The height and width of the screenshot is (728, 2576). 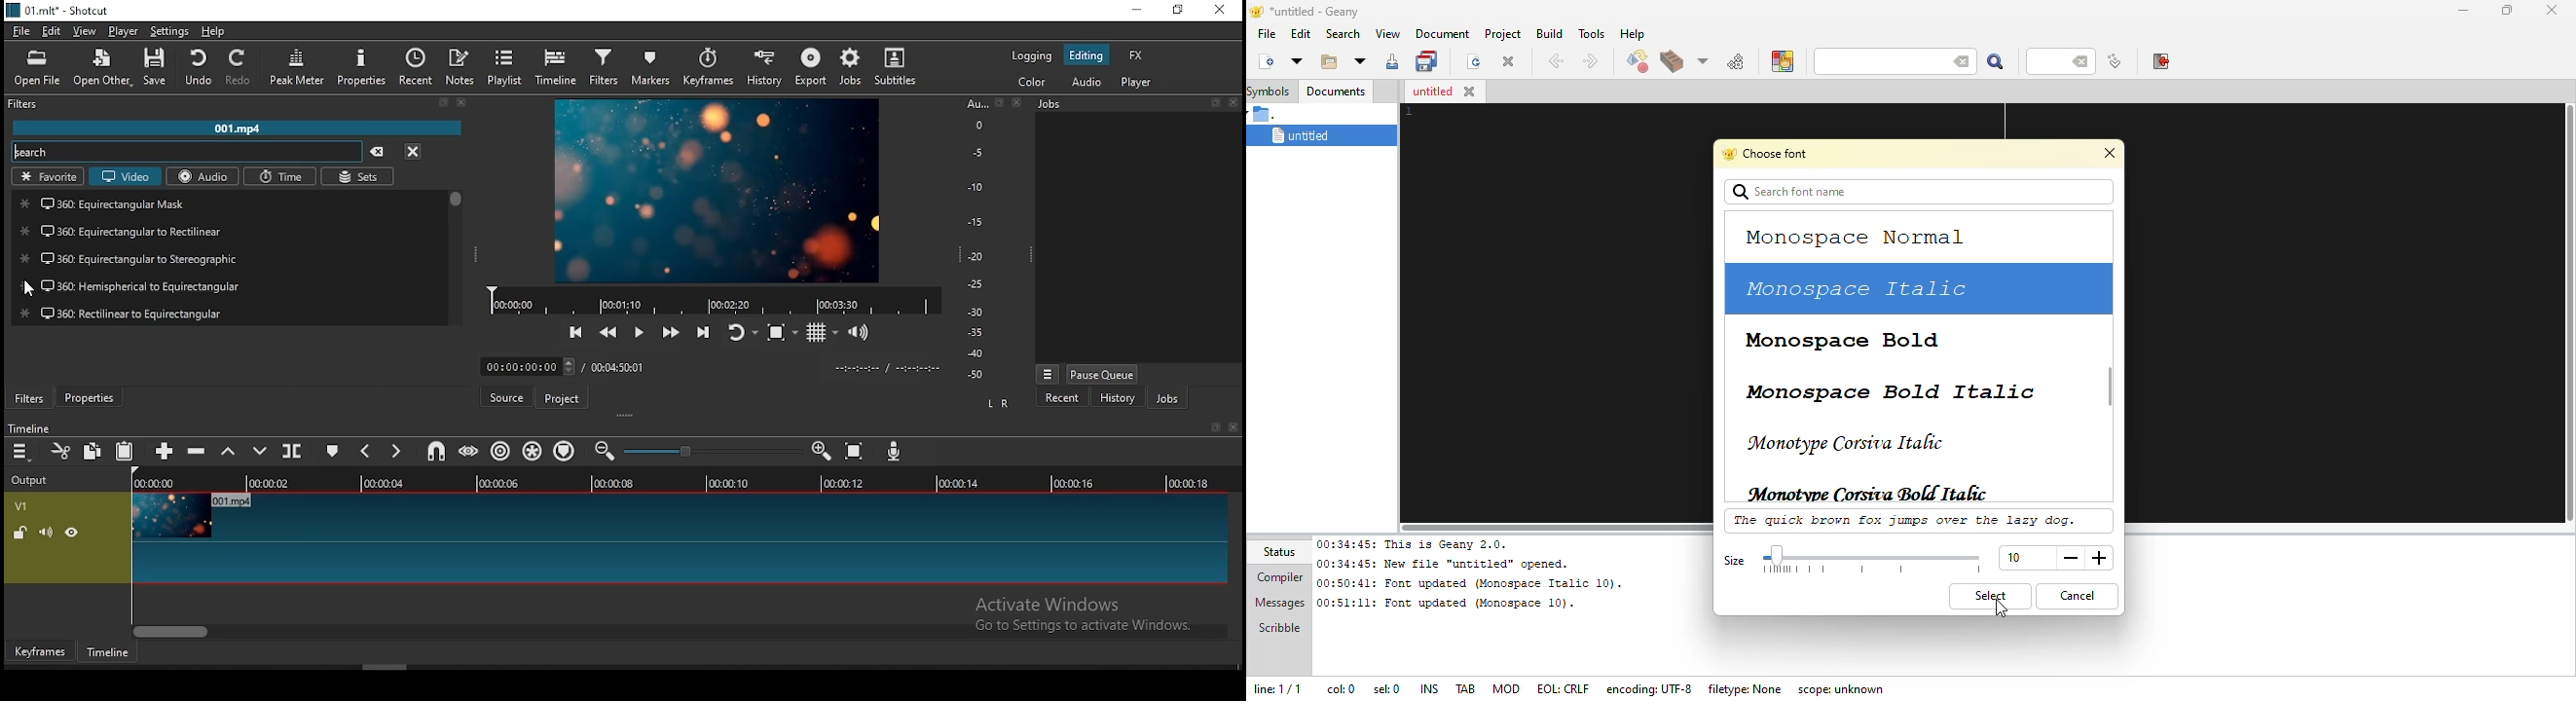 I want to click on line number, so click(x=2050, y=61).